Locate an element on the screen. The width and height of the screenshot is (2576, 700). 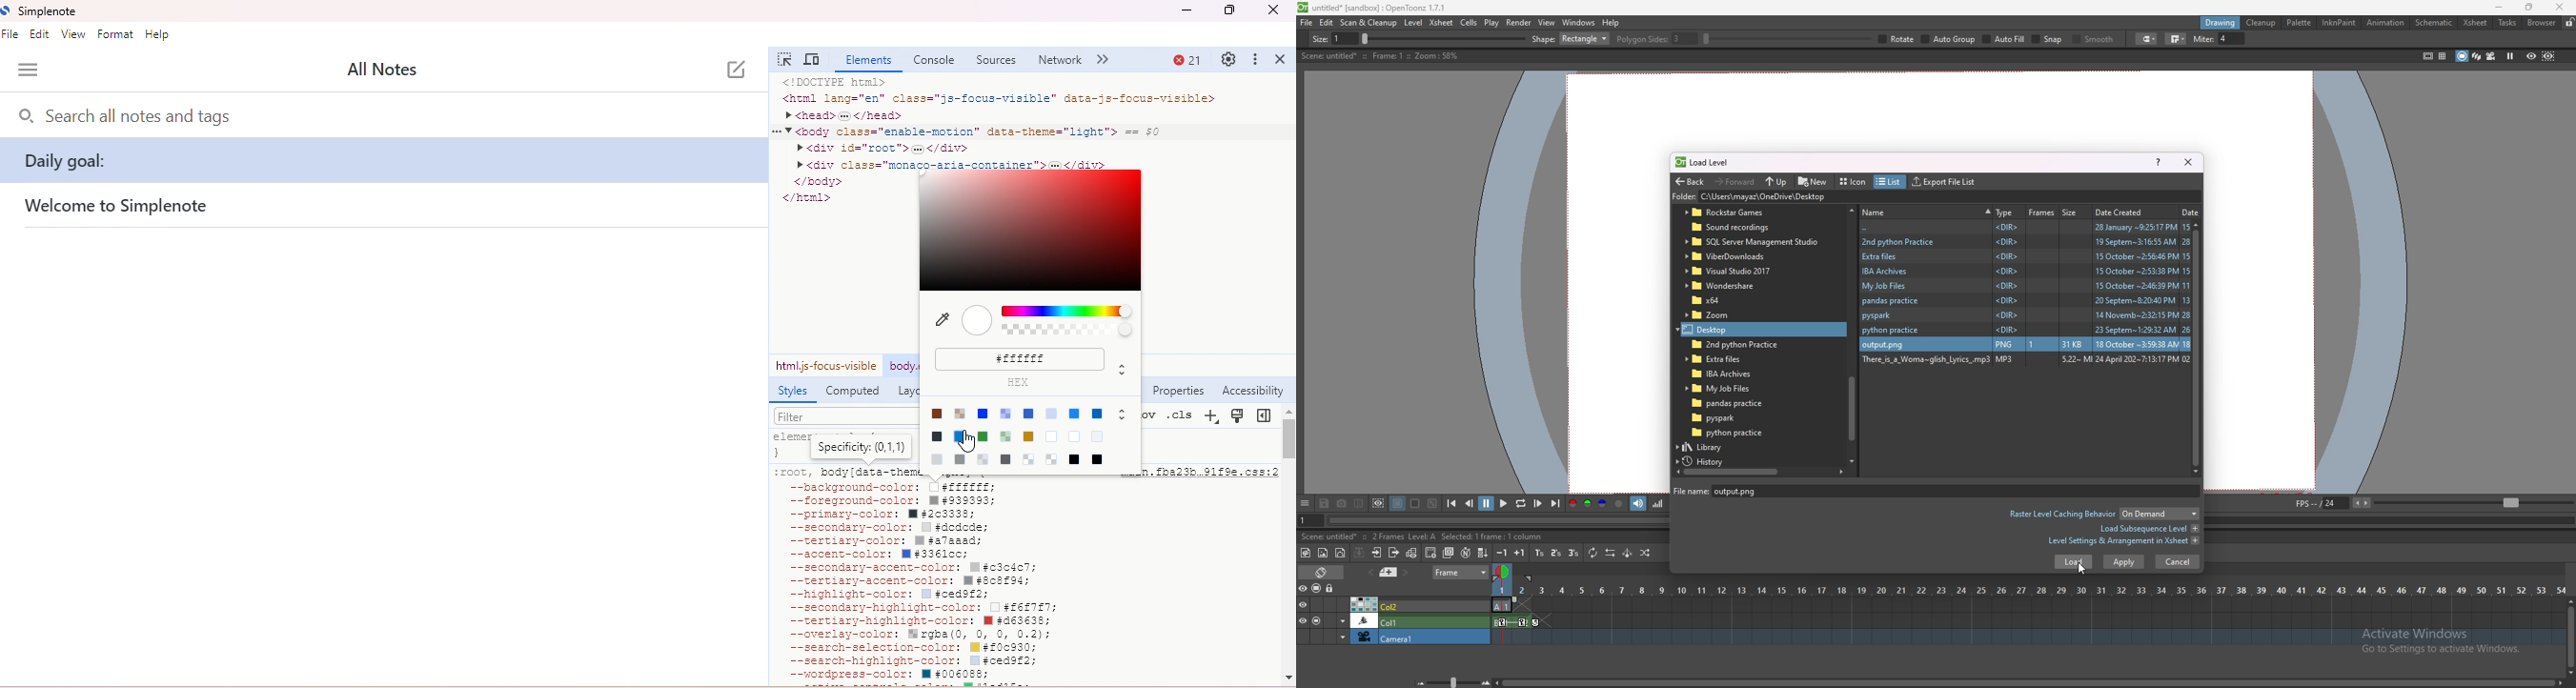
cleanup is located at coordinates (2261, 23).